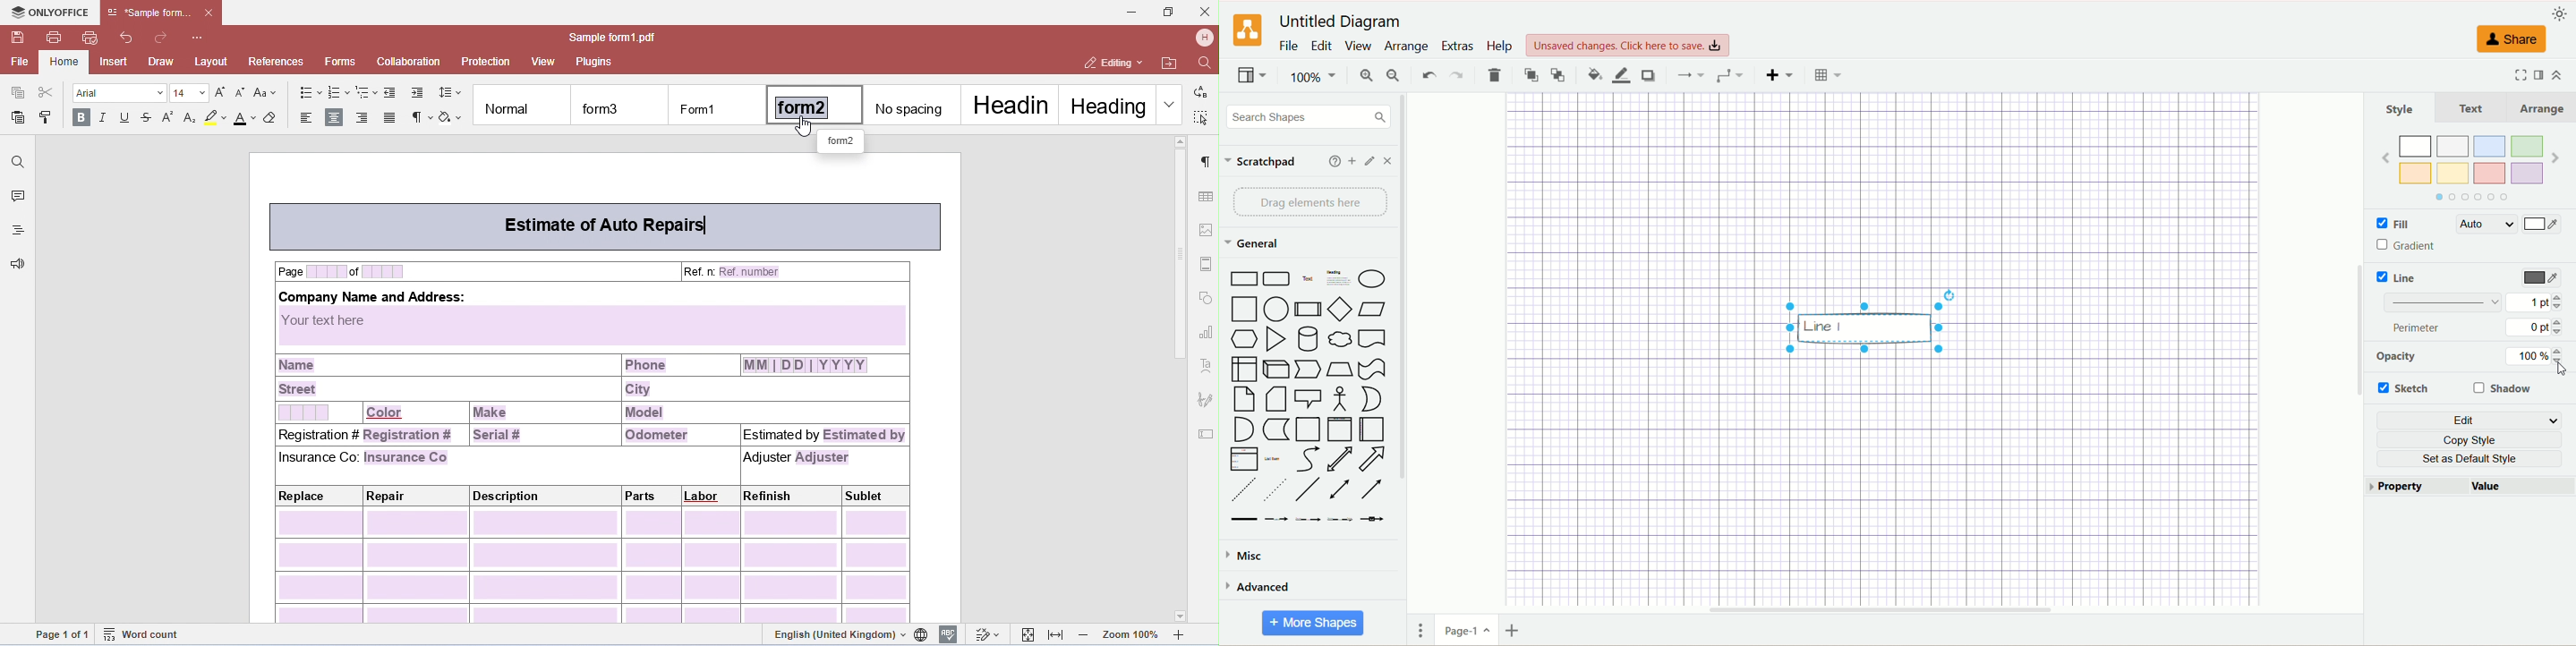 The height and width of the screenshot is (672, 2576). I want to click on , so click(1865, 322).